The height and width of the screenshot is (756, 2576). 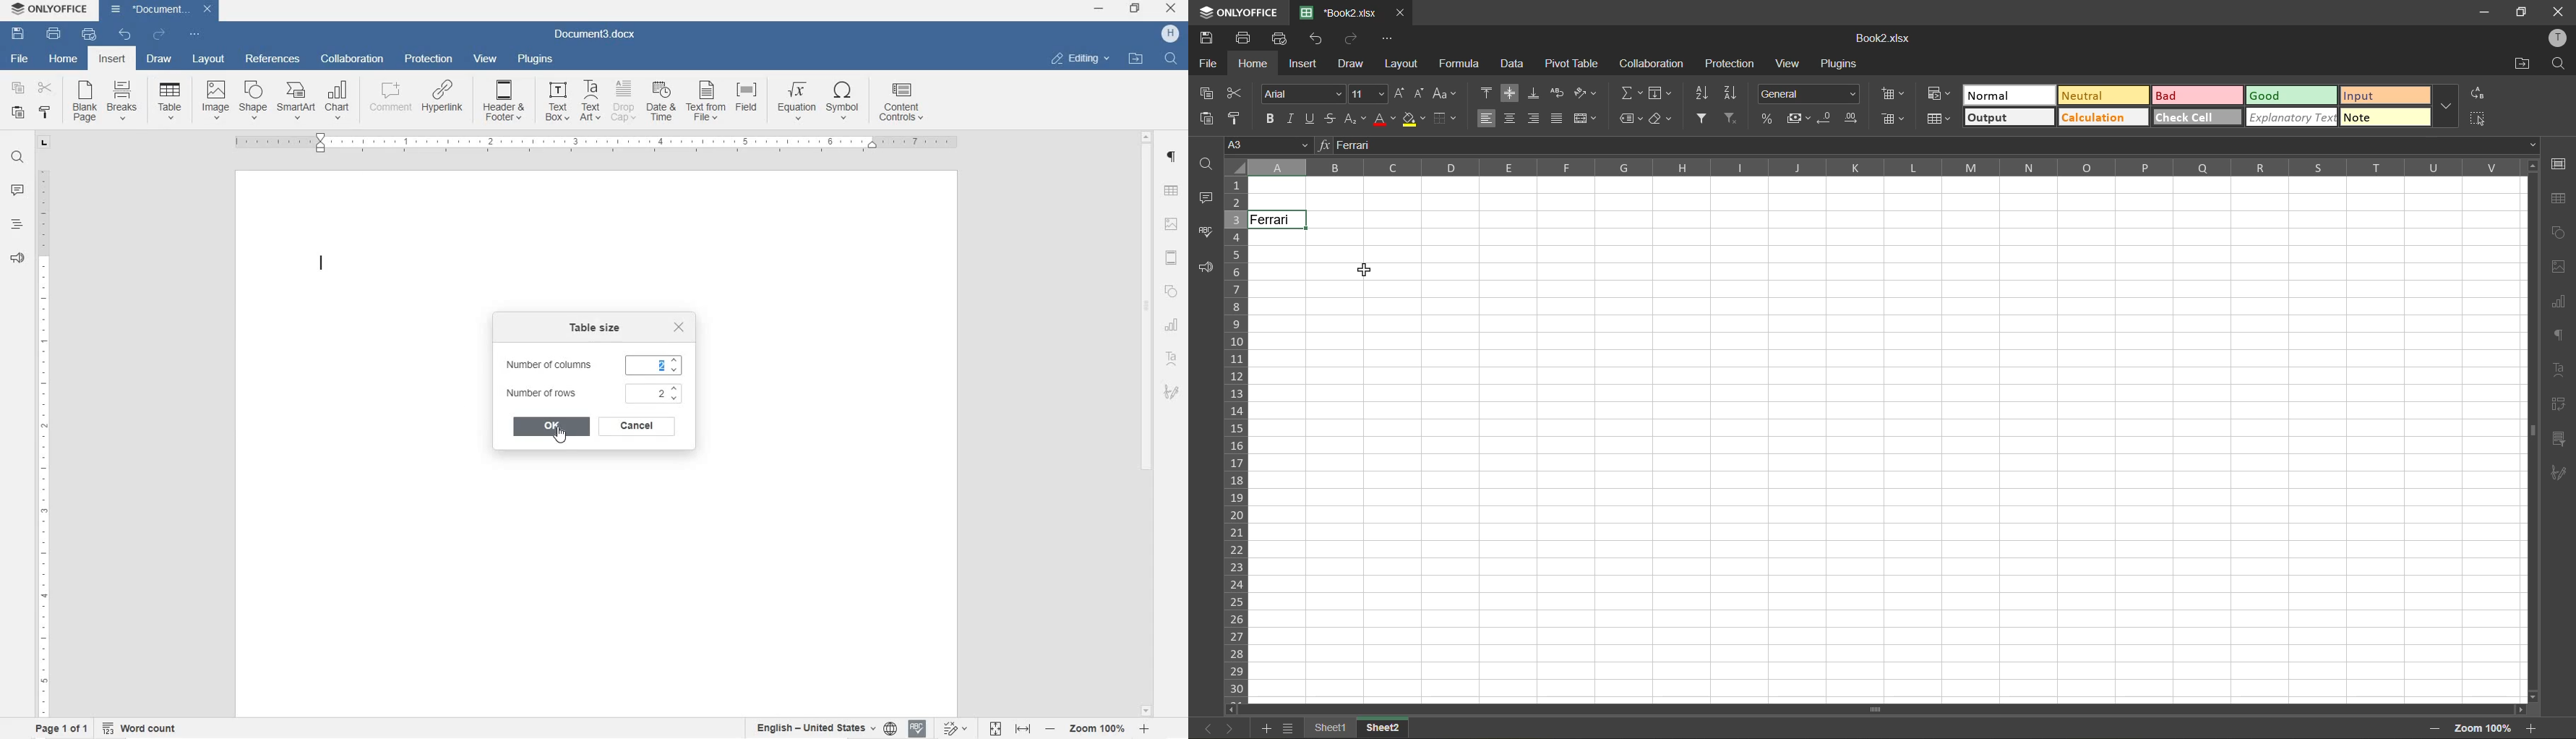 I want to click on close, so click(x=680, y=327).